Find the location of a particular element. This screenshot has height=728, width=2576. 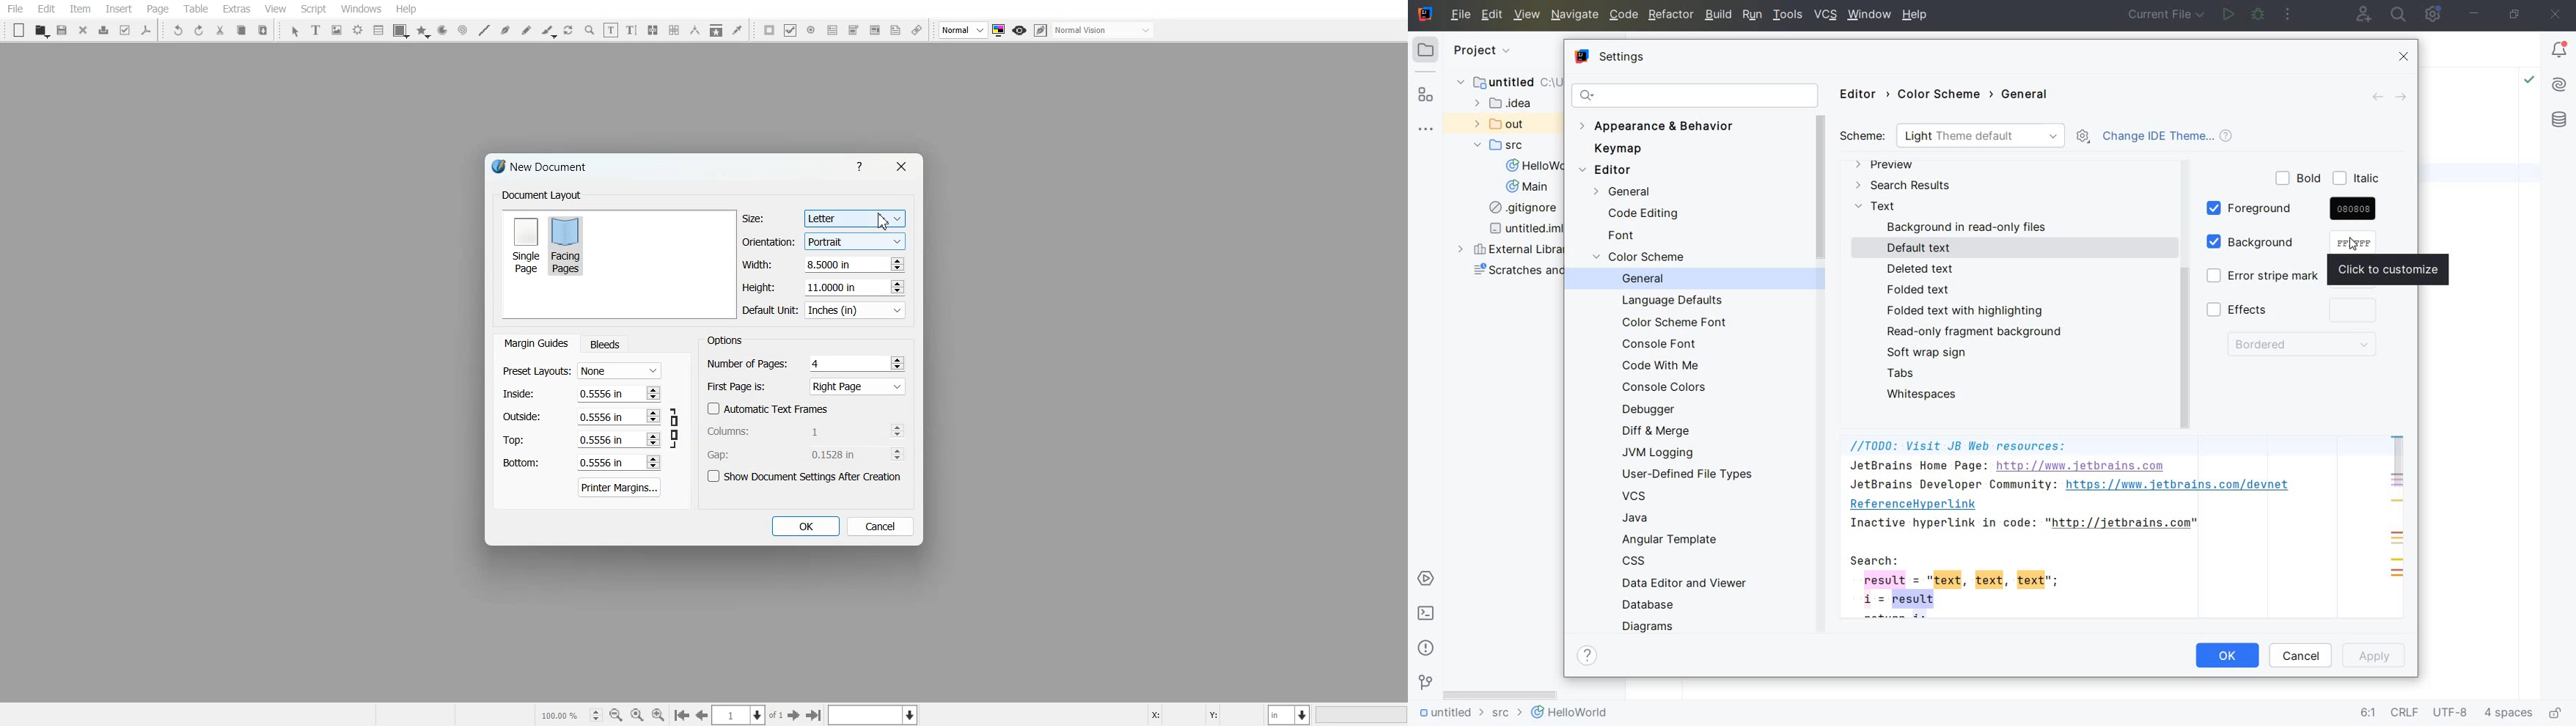

help is located at coordinates (1918, 16).